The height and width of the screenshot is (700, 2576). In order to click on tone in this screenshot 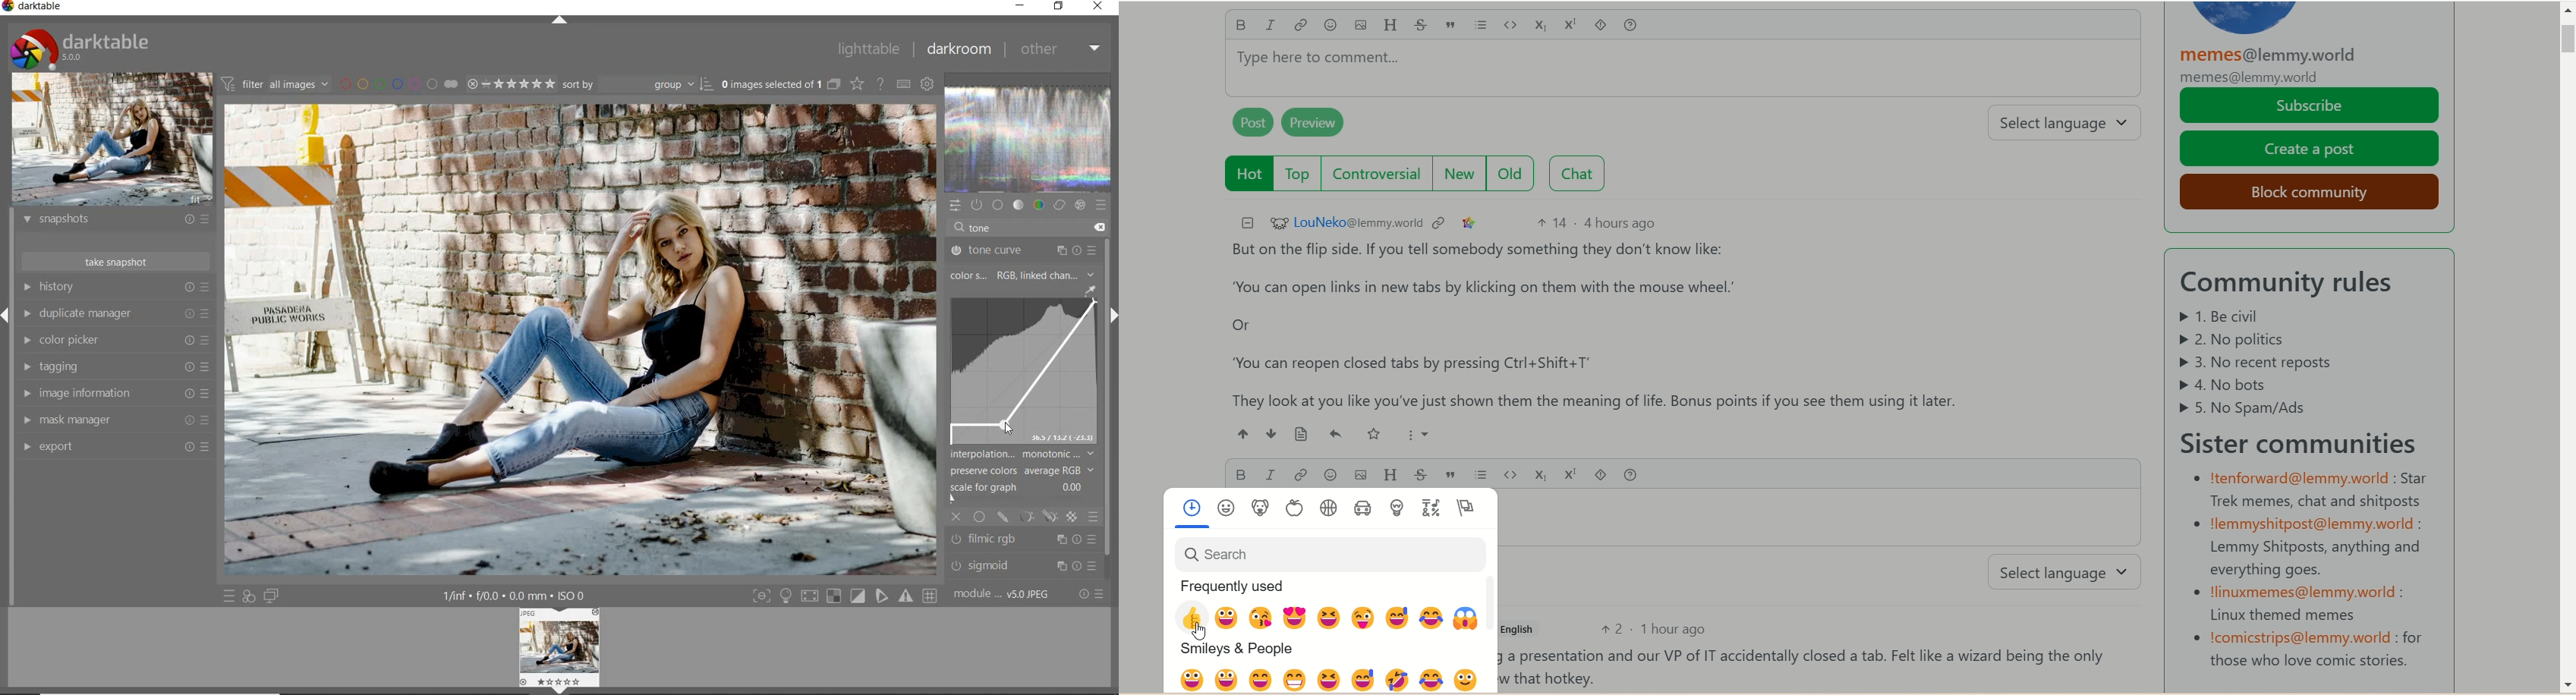, I will do `click(1019, 206)`.